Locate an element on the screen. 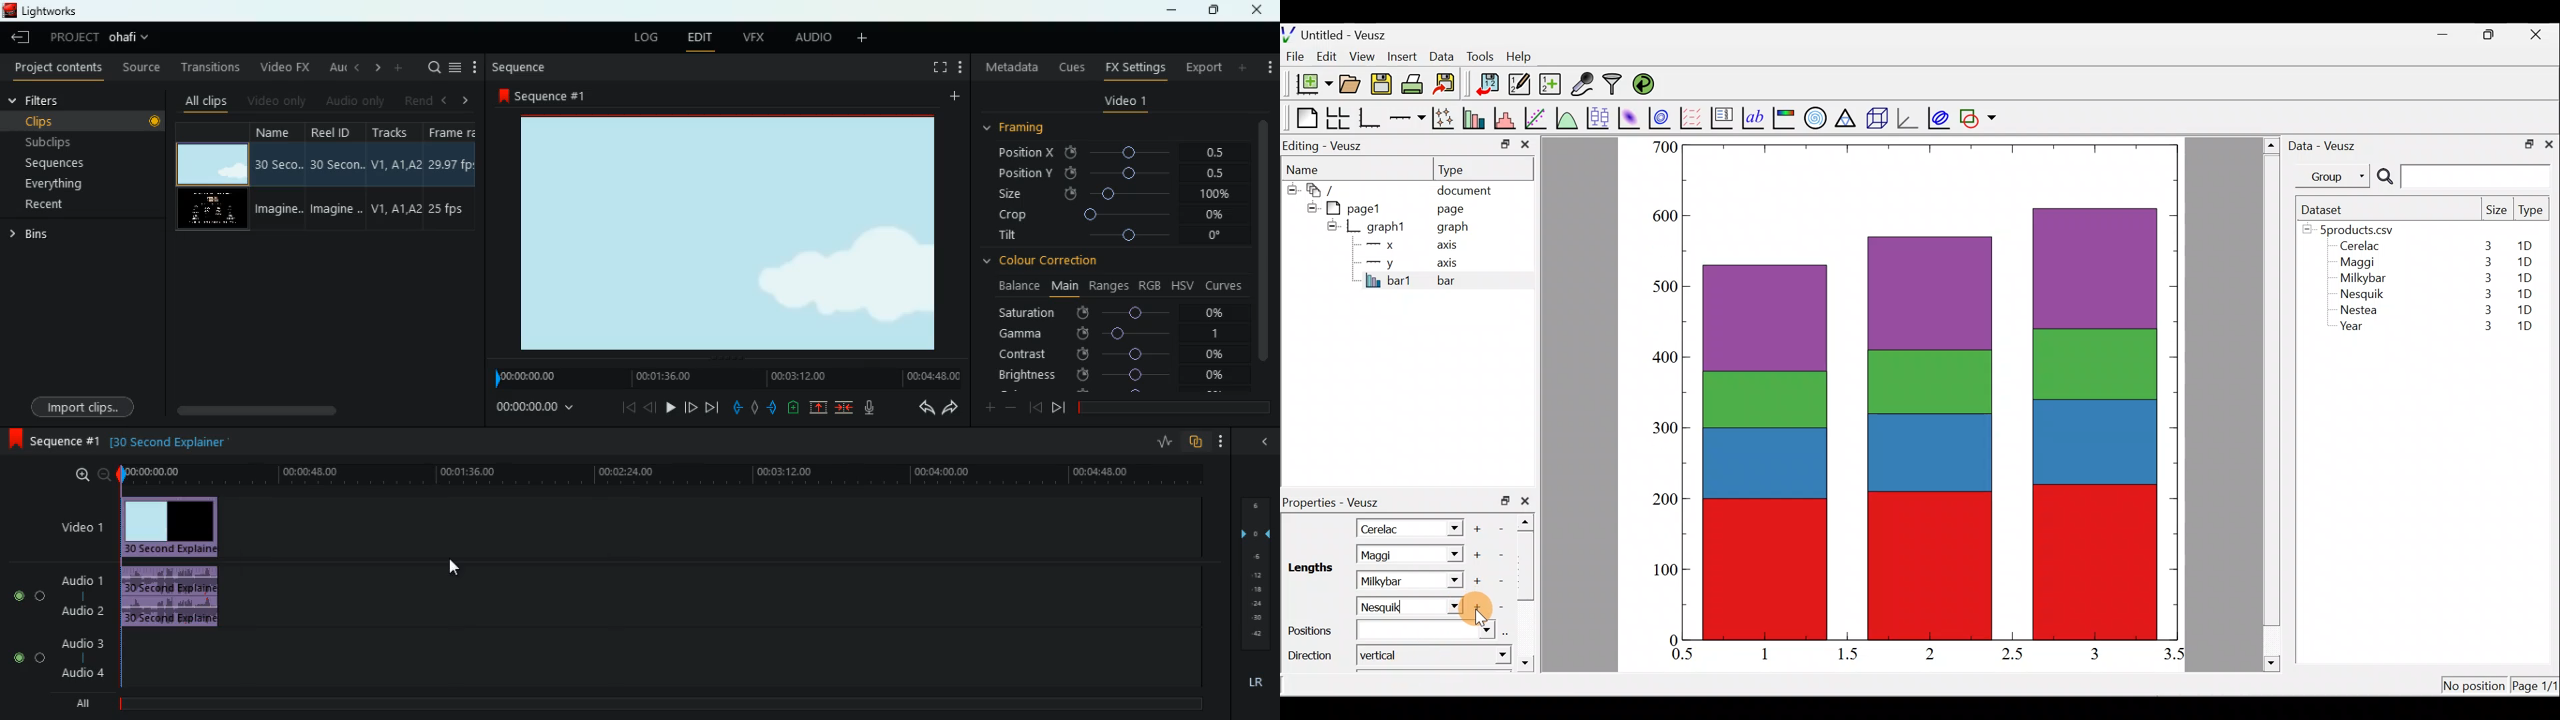 The height and width of the screenshot is (728, 2576). Editing - Veusz is located at coordinates (1325, 145).